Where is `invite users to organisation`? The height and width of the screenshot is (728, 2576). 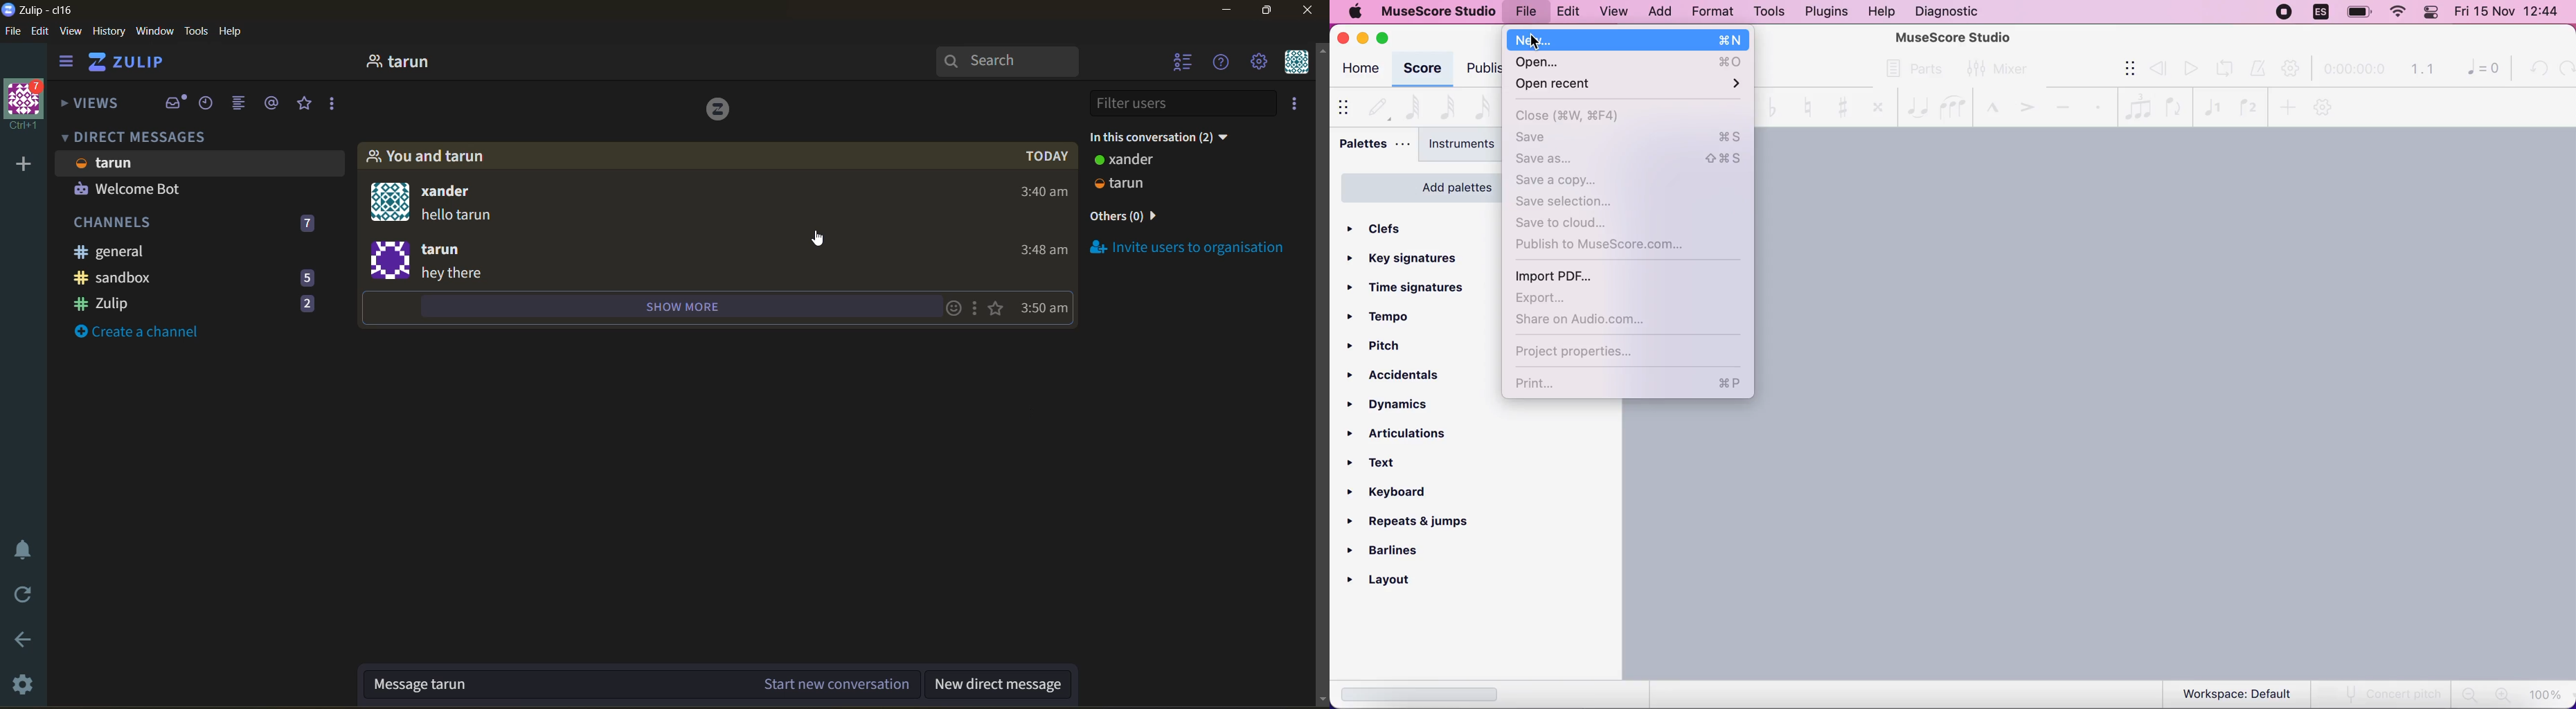
invite users to organisation is located at coordinates (1292, 103).